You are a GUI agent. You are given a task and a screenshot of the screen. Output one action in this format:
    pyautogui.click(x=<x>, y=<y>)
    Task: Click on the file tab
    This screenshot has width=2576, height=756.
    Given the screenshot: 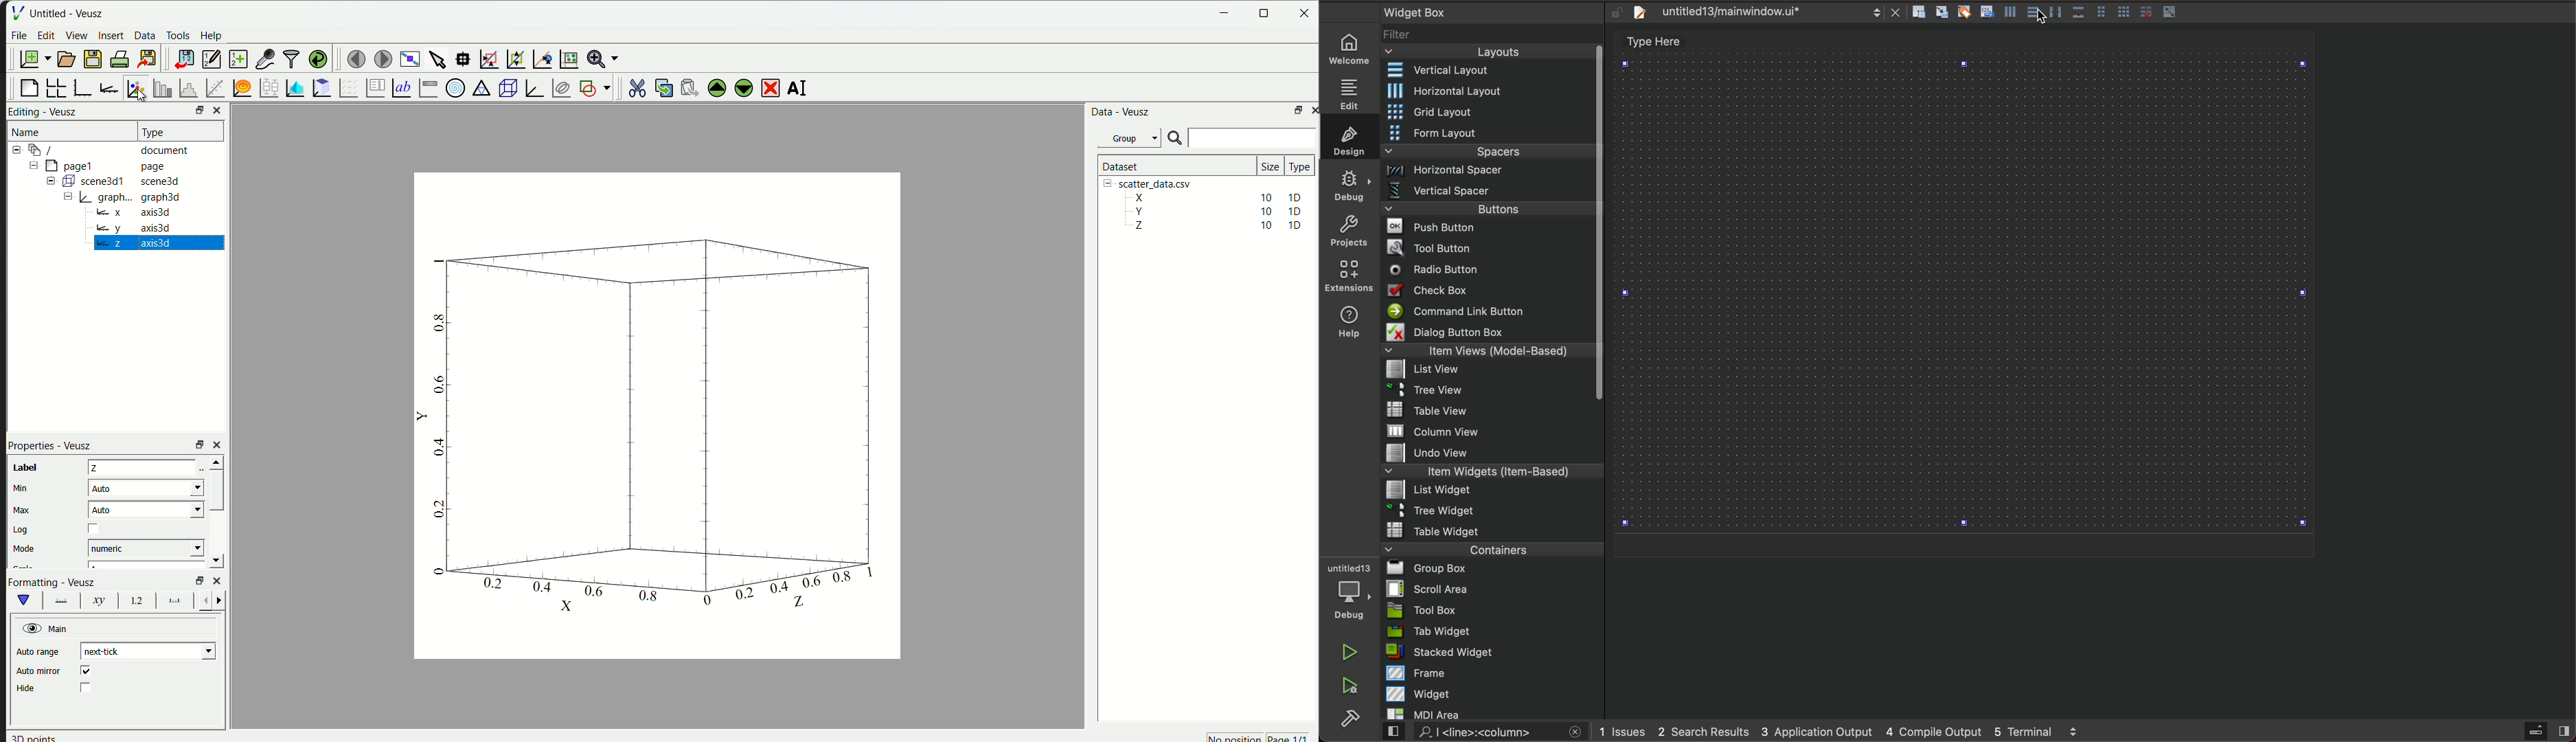 What is the action you would take?
    pyautogui.click(x=1762, y=14)
    